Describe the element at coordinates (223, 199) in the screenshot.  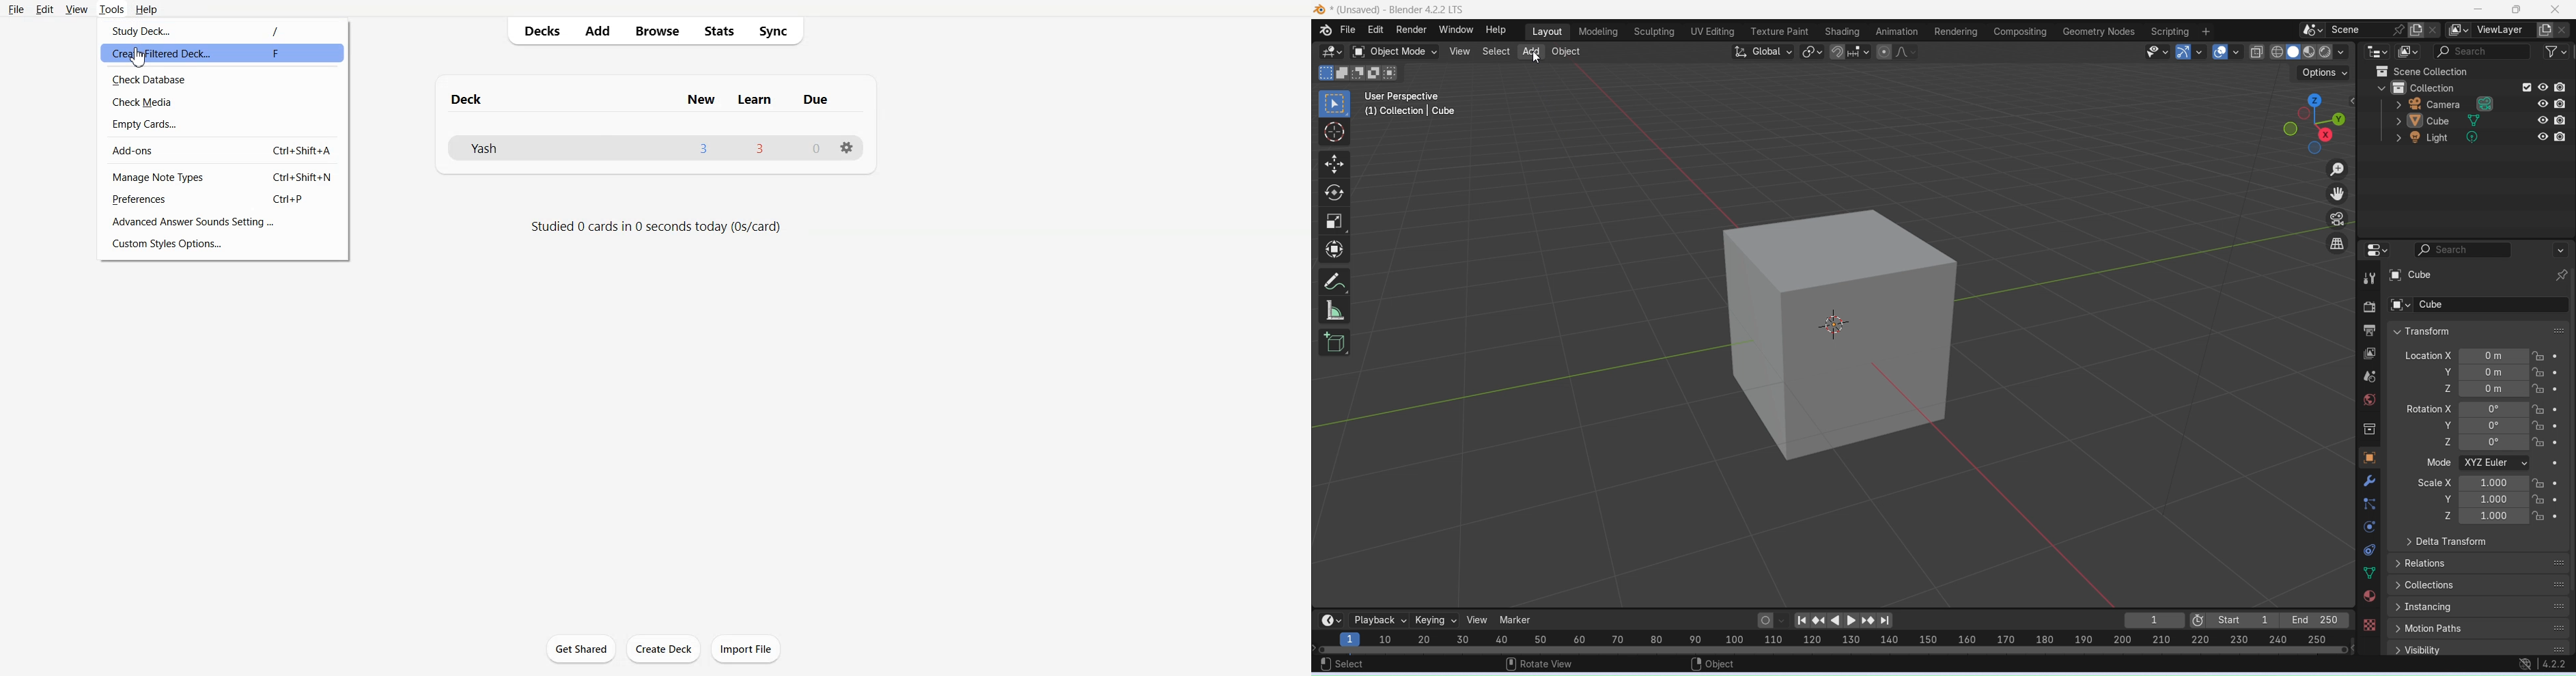
I see `Preferences` at that location.